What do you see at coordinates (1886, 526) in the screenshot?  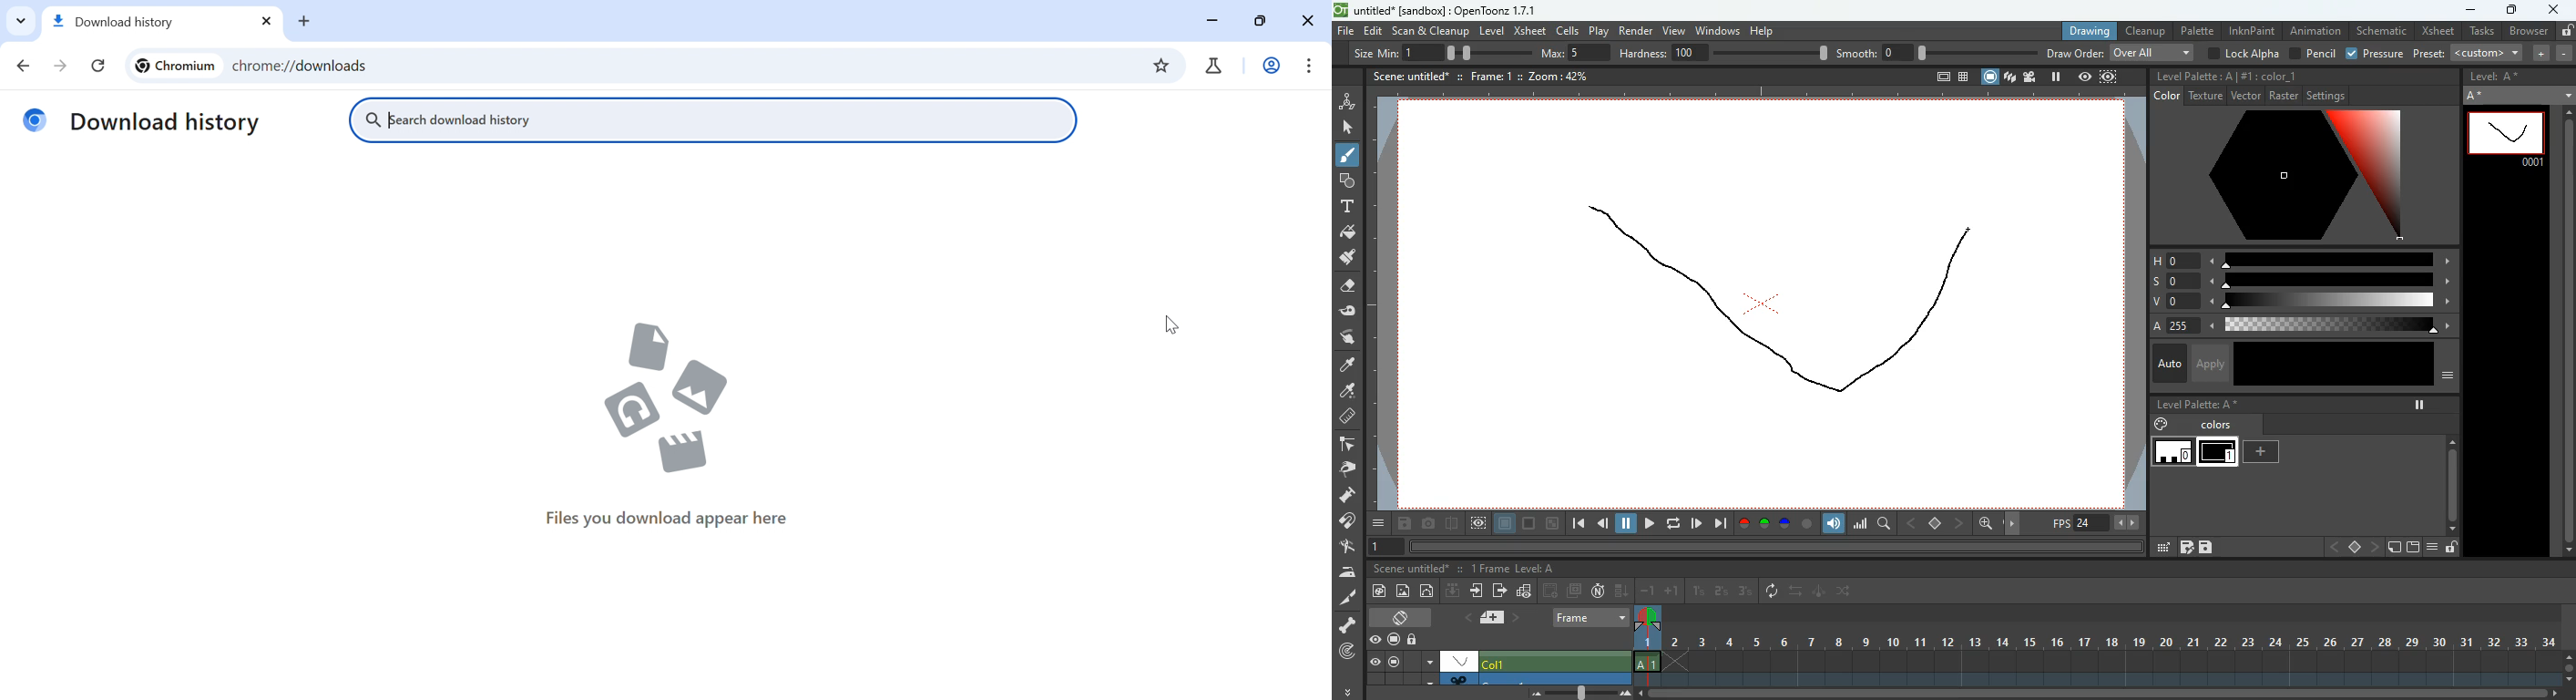 I see `search` at bounding box center [1886, 526].